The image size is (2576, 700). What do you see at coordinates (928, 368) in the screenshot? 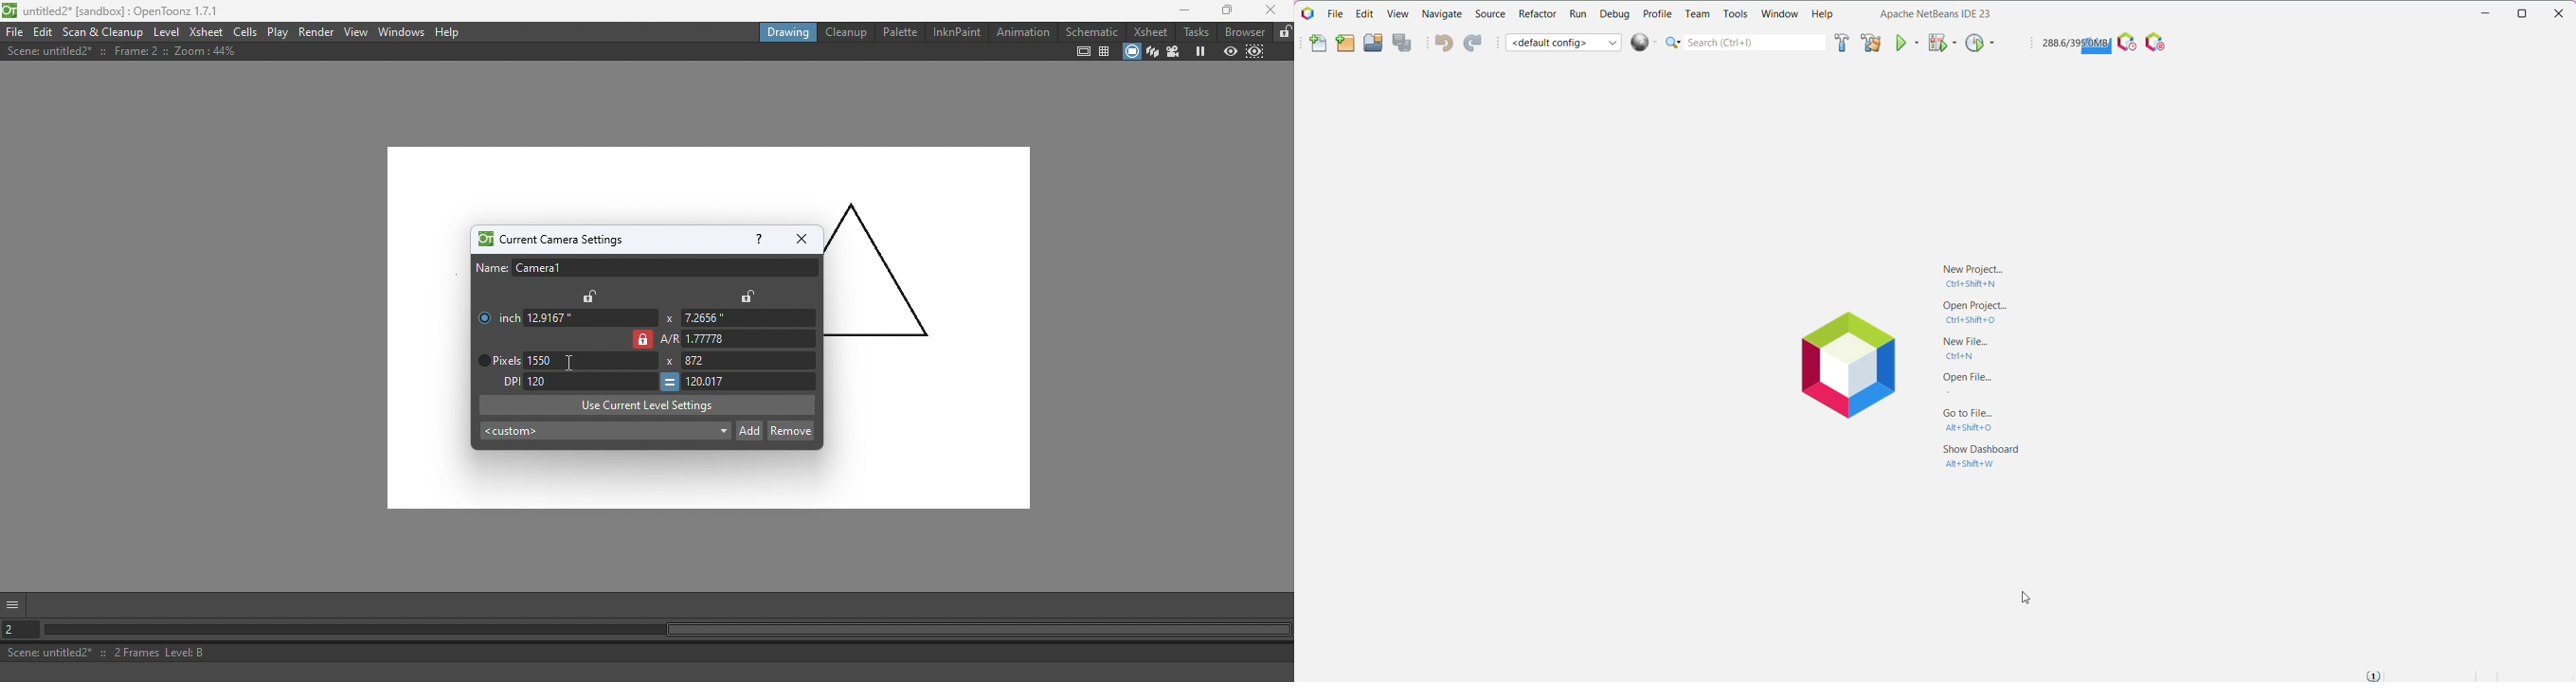
I see `canvas` at bounding box center [928, 368].